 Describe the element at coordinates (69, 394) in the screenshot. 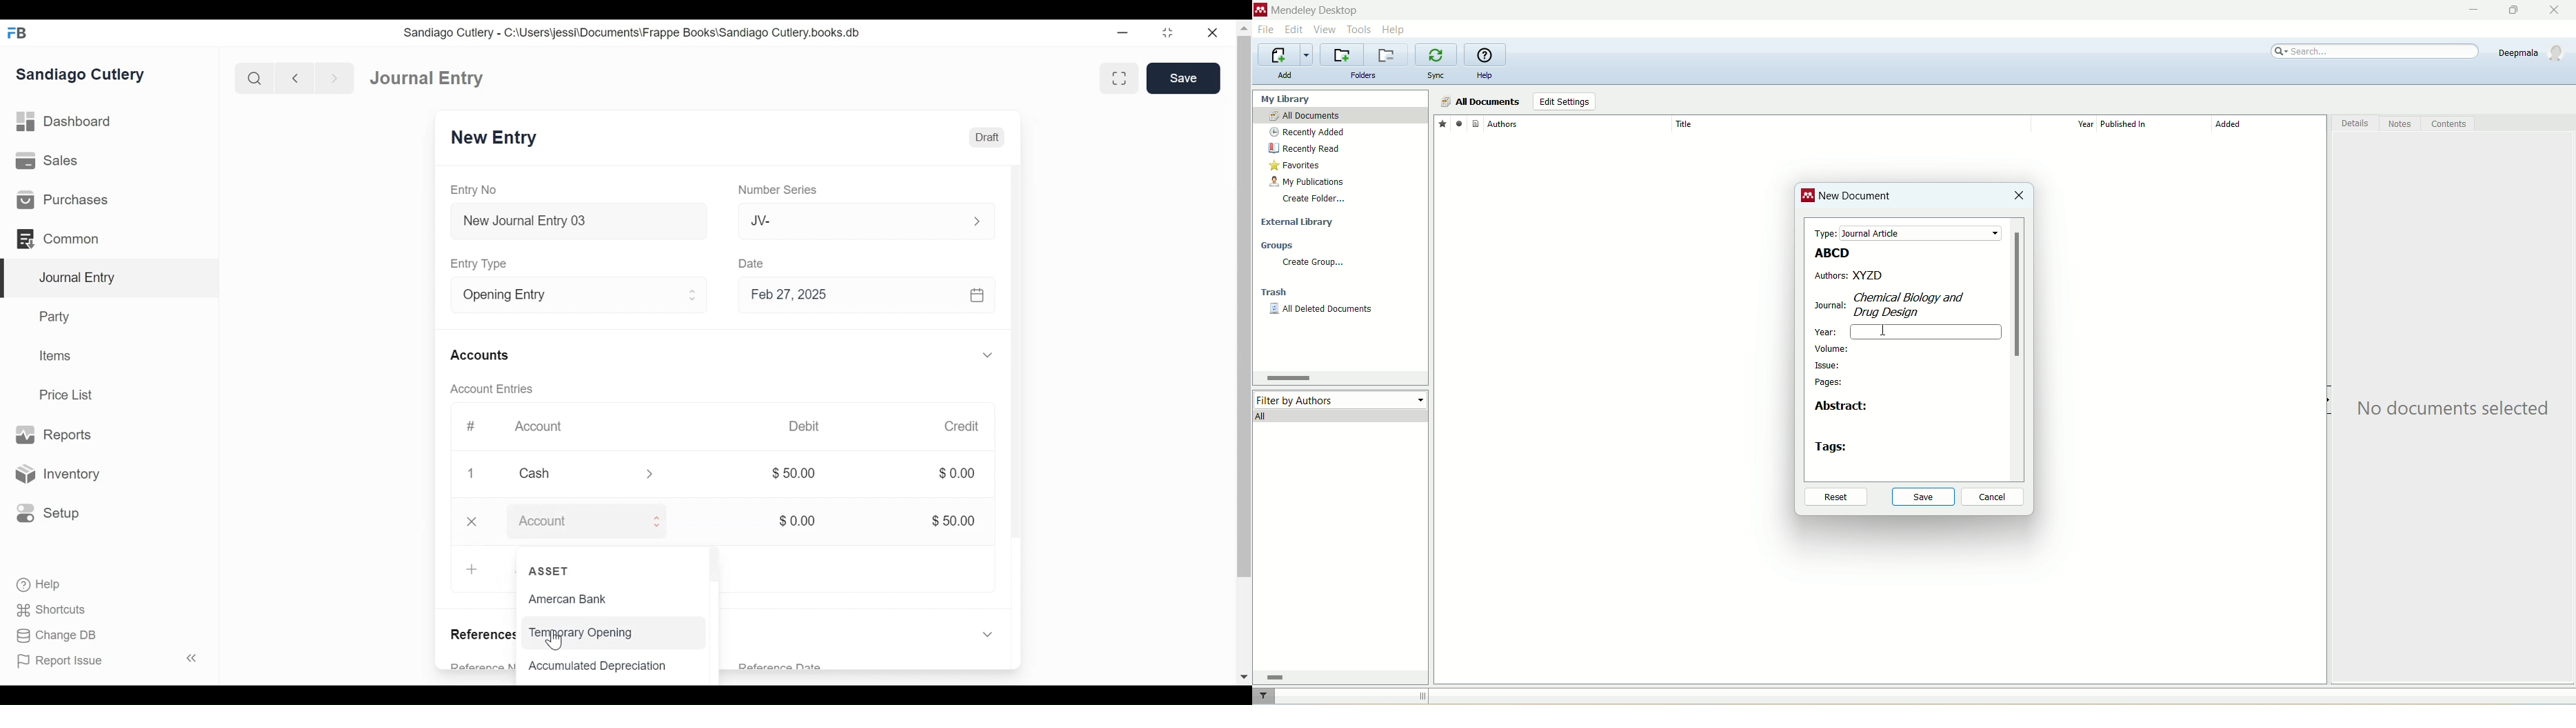

I see `Price List` at that location.